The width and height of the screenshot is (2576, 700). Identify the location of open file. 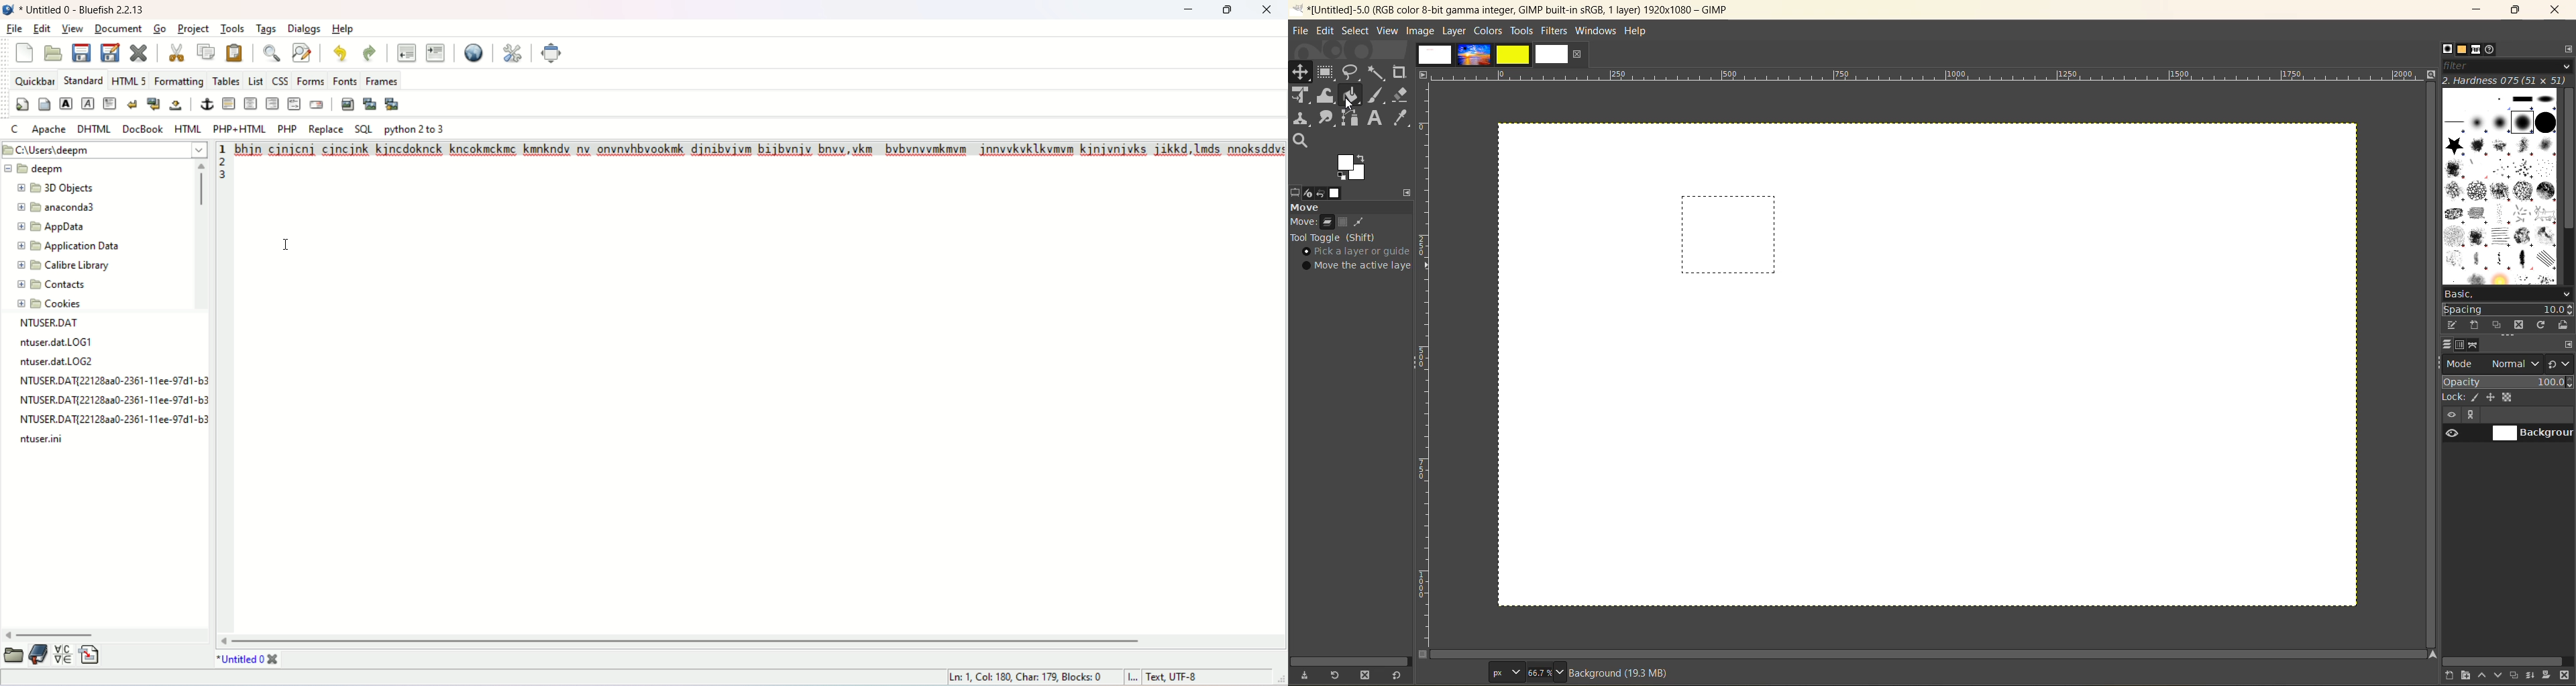
(52, 52).